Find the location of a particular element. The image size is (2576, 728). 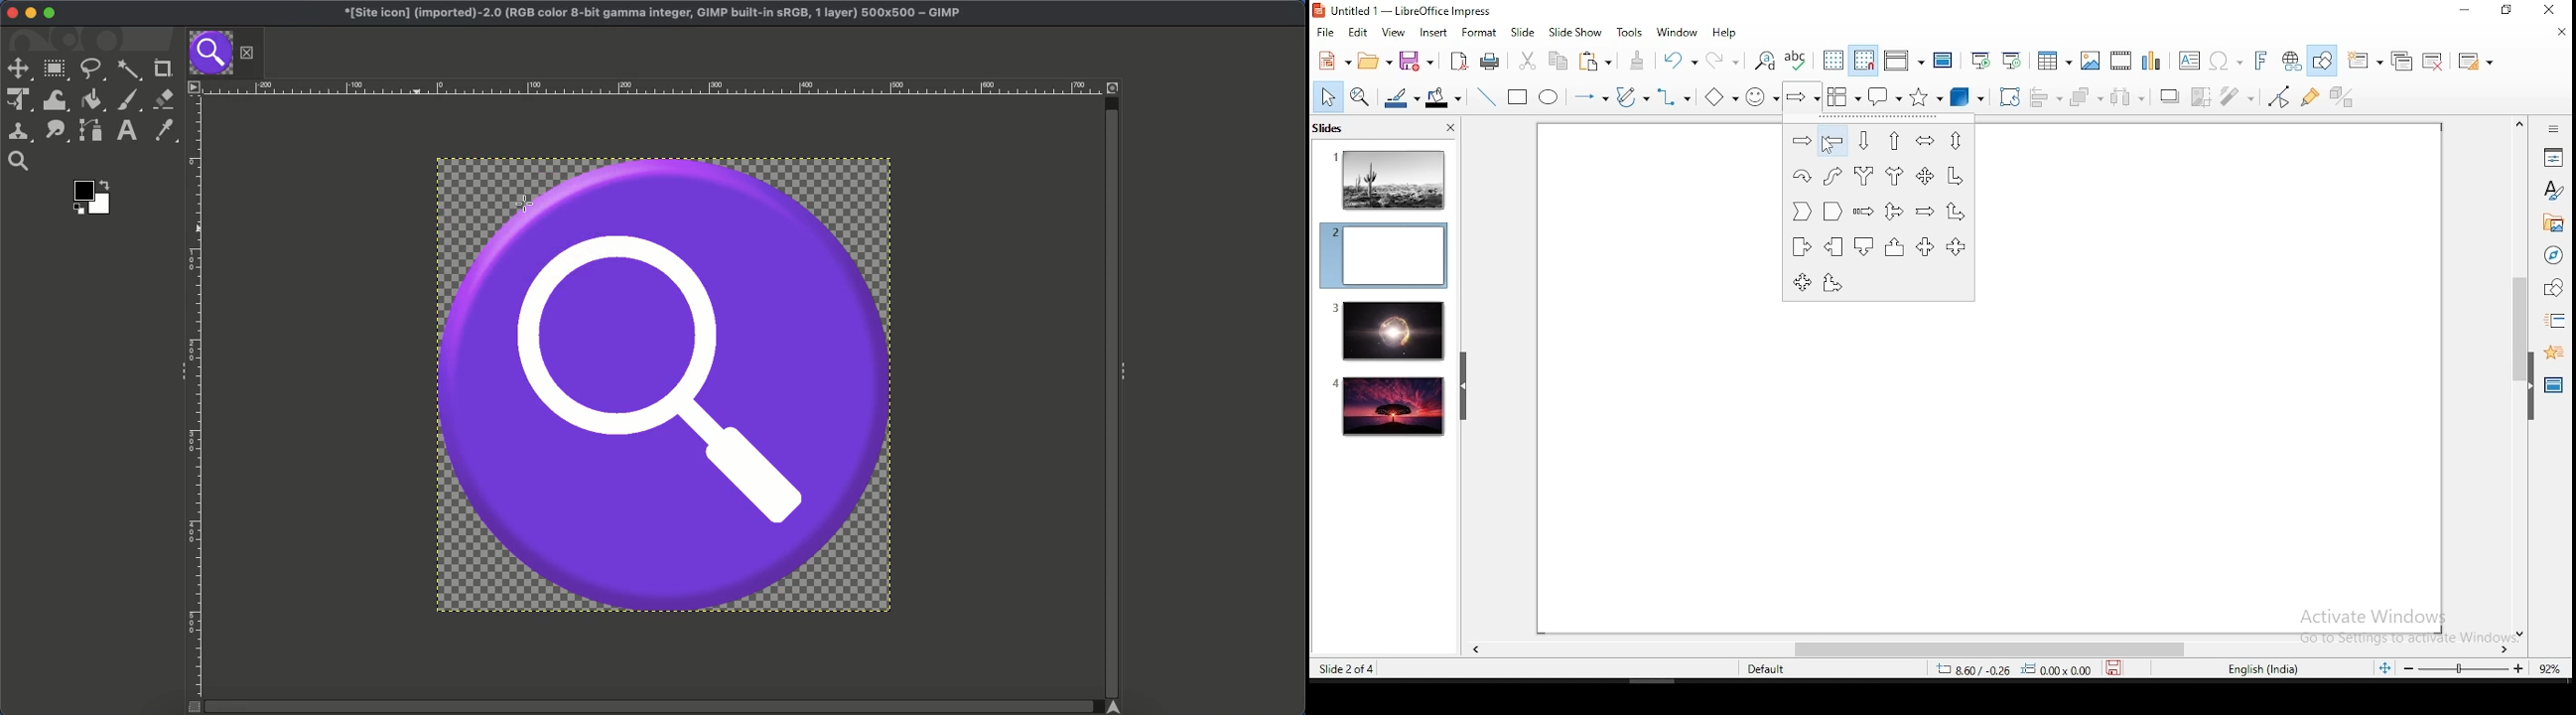

slide transition is located at coordinates (2554, 322).